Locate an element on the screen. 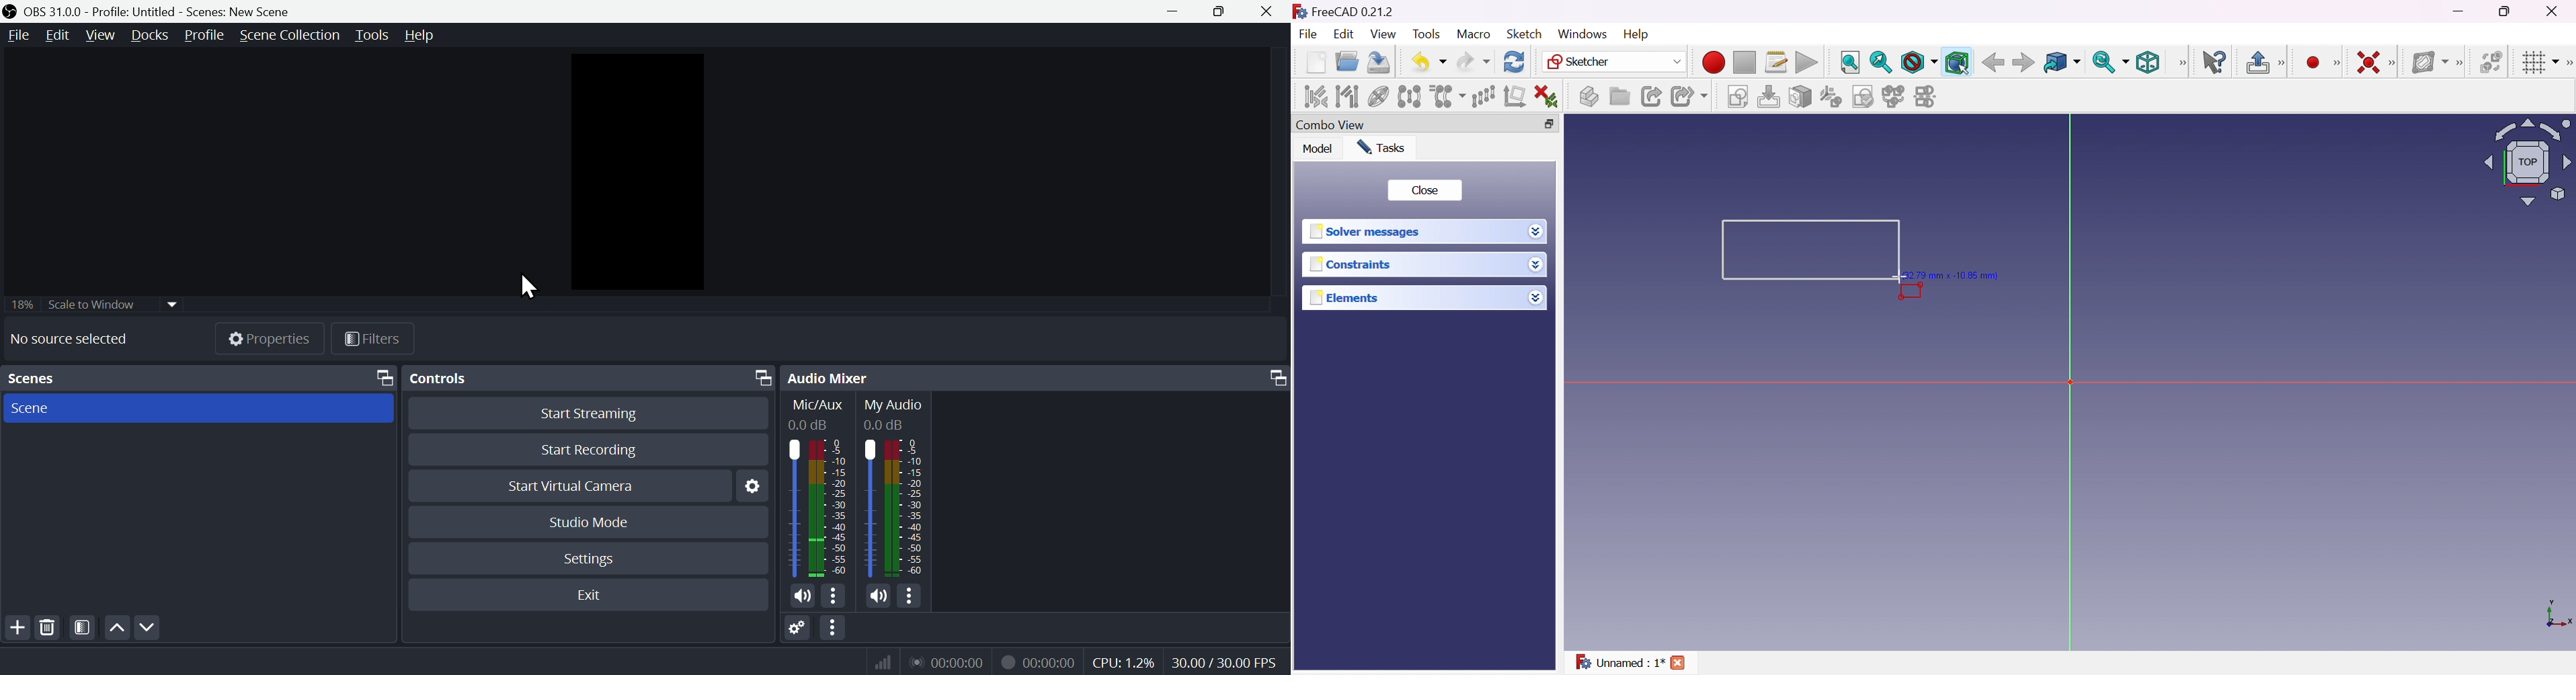 The width and height of the screenshot is (2576, 700). Validate sketch... is located at coordinates (1862, 97).